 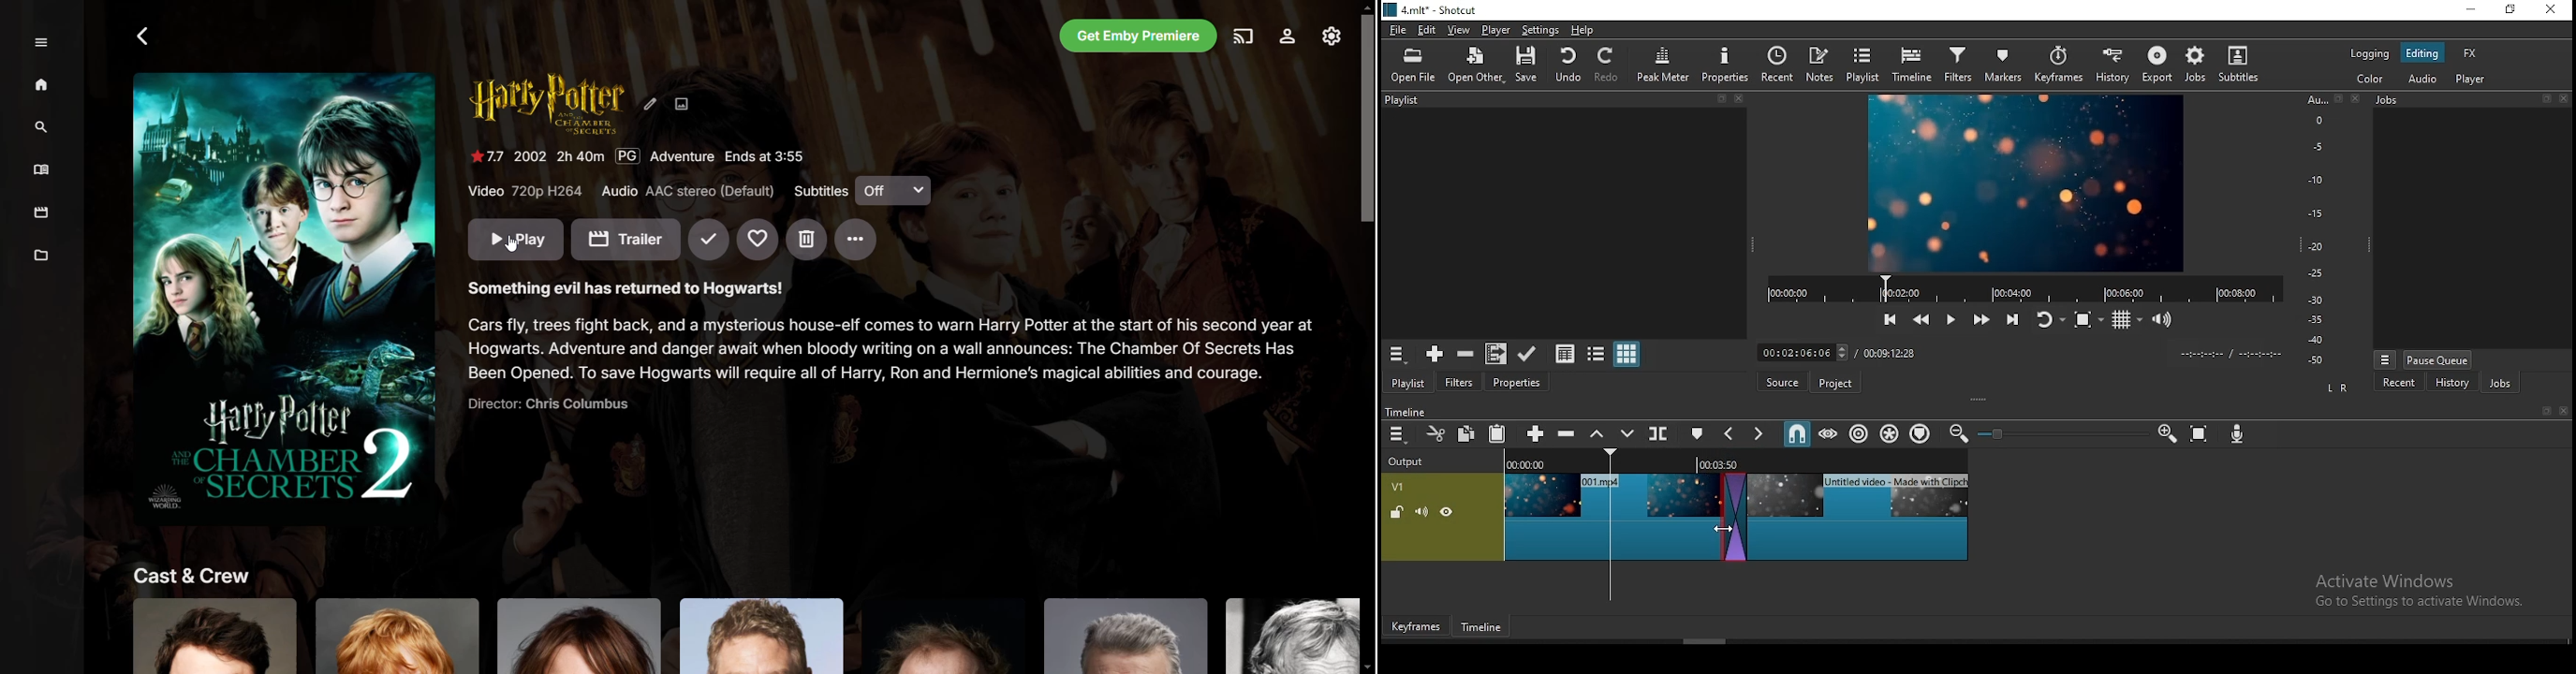 I want to click on ripple all tracks, so click(x=1891, y=434).